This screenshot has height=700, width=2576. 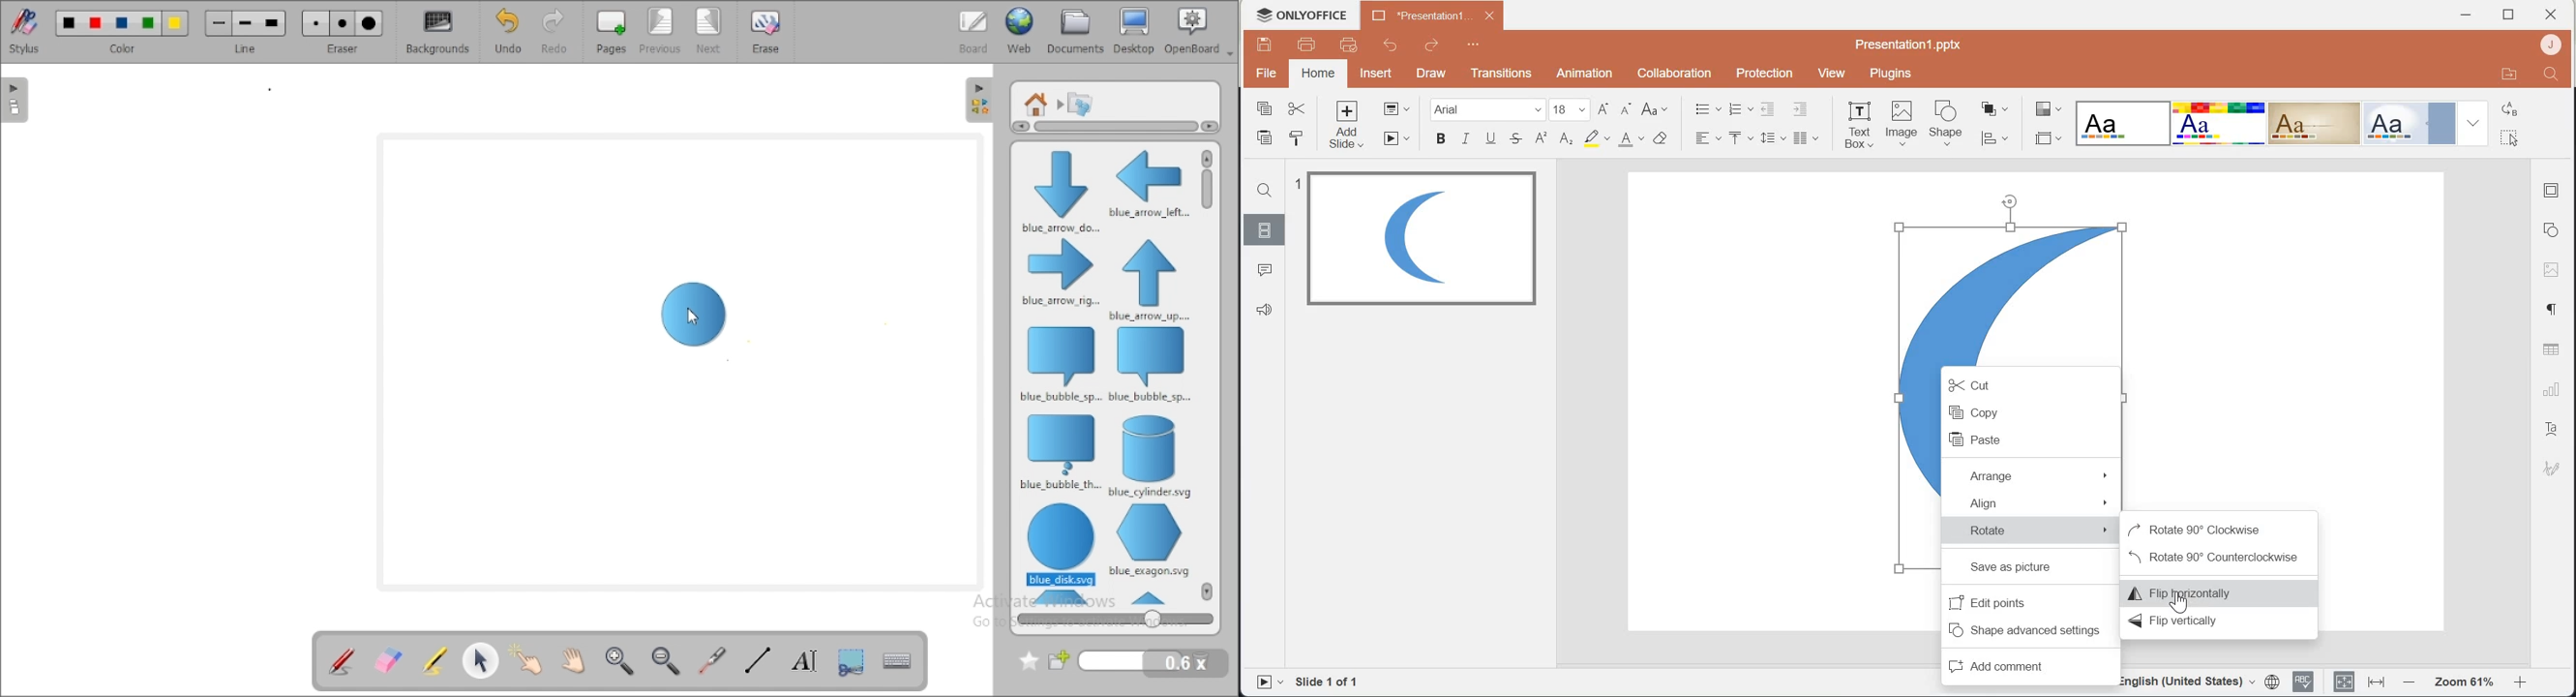 I want to click on select and modify objects, so click(x=482, y=659).